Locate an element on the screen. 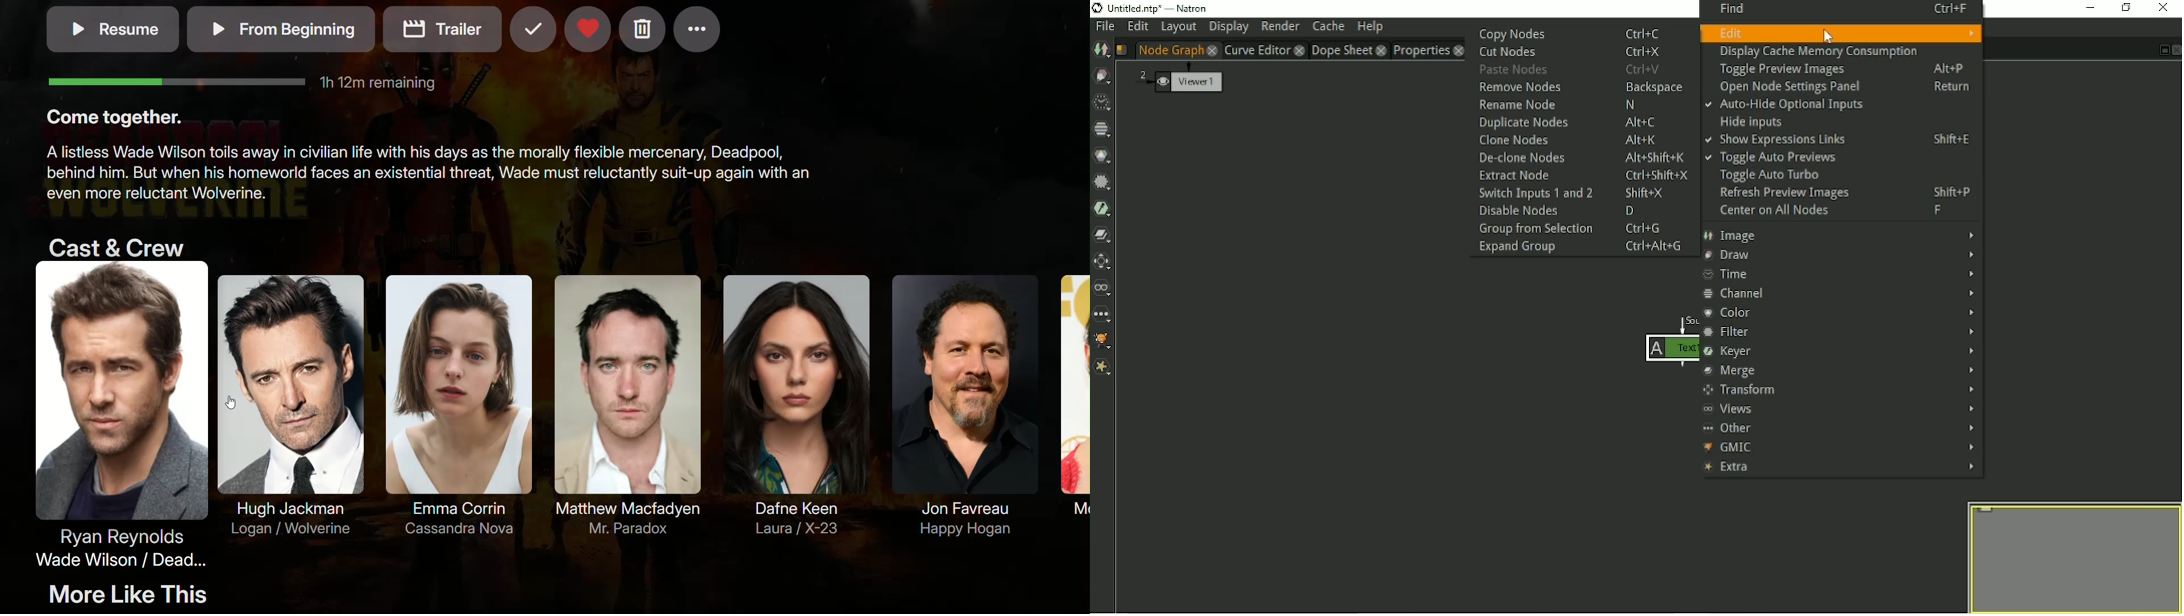 Image resolution: width=2184 pixels, height=616 pixels. Jon Favreau is located at coordinates (960, 404).